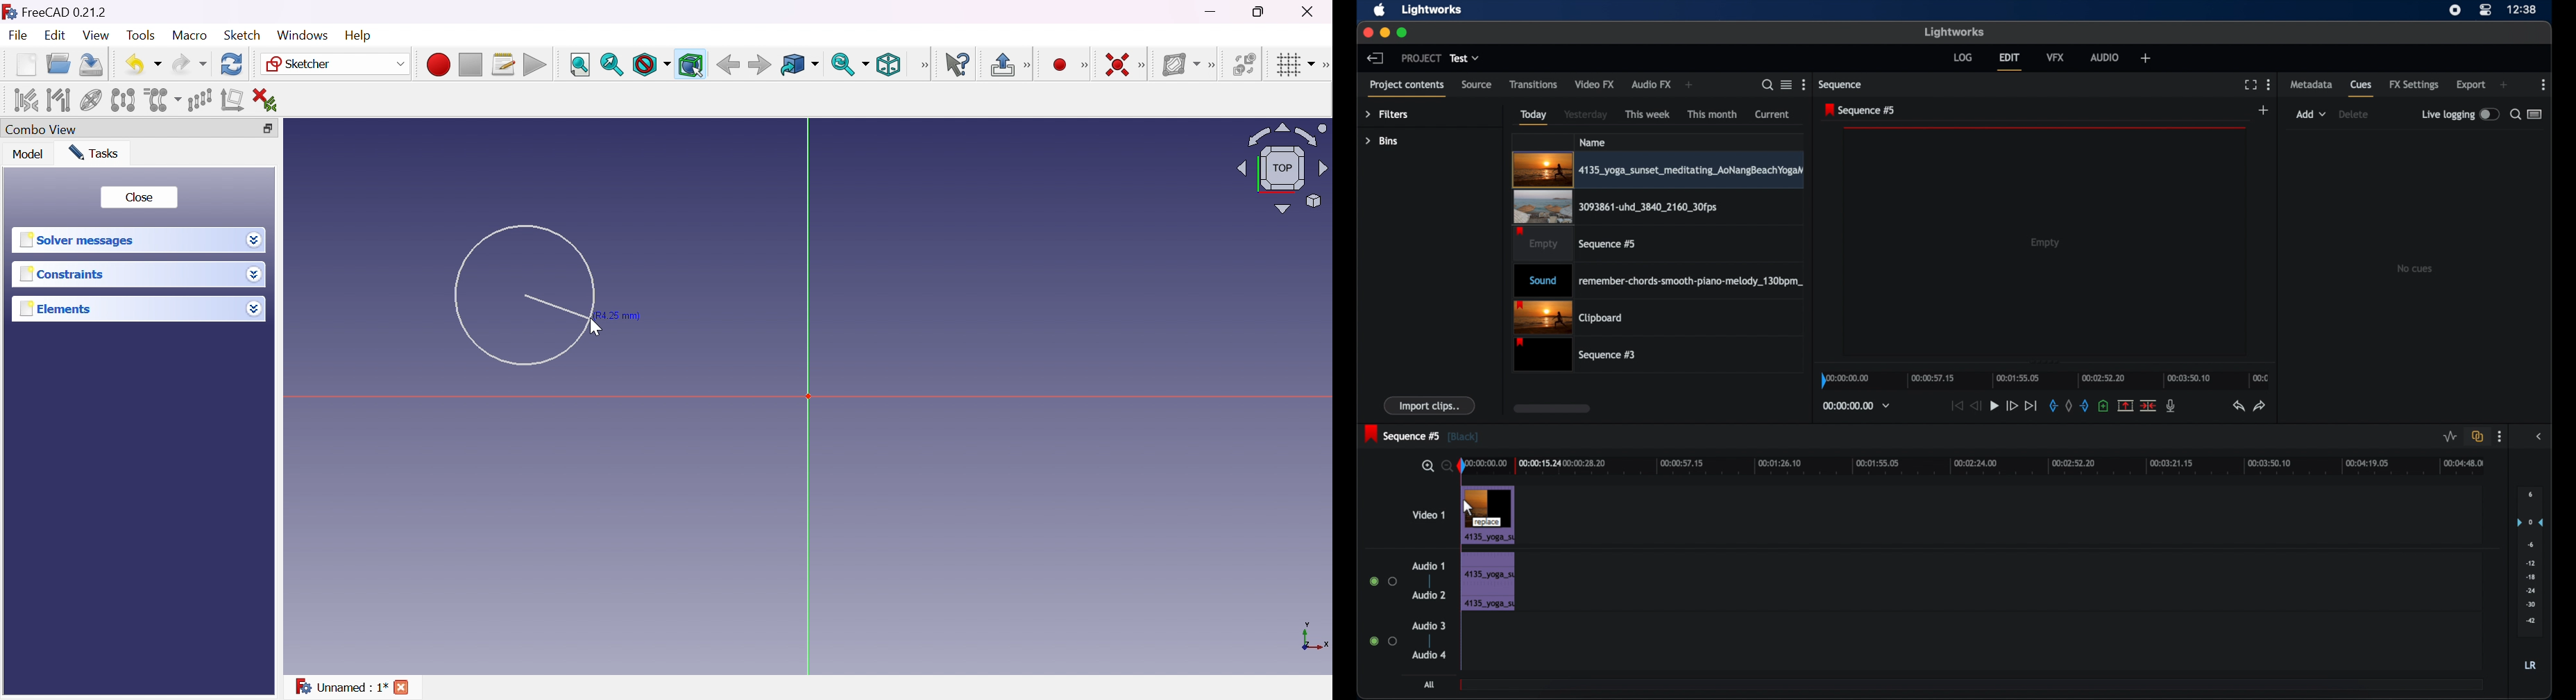  Describe the element at coordinates (2044, 379) in the screenshot. I see `timeline  scale` at that location.